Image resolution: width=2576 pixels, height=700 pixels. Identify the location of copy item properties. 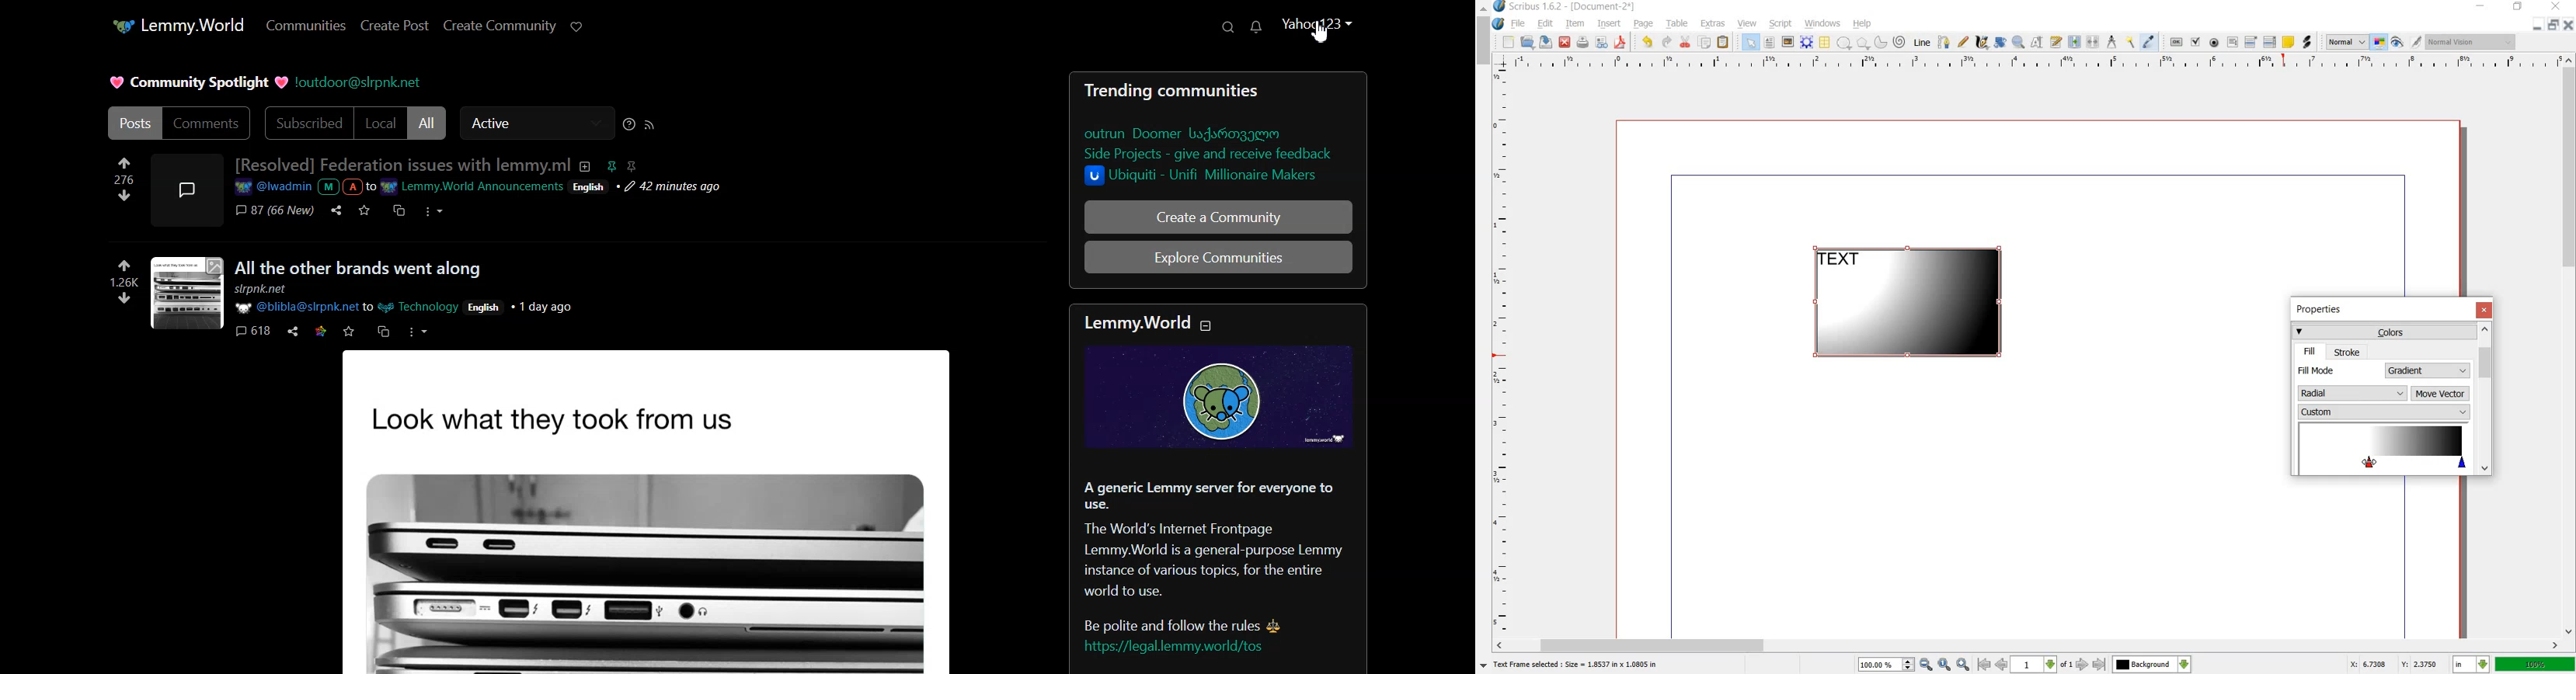
(2132, 41).